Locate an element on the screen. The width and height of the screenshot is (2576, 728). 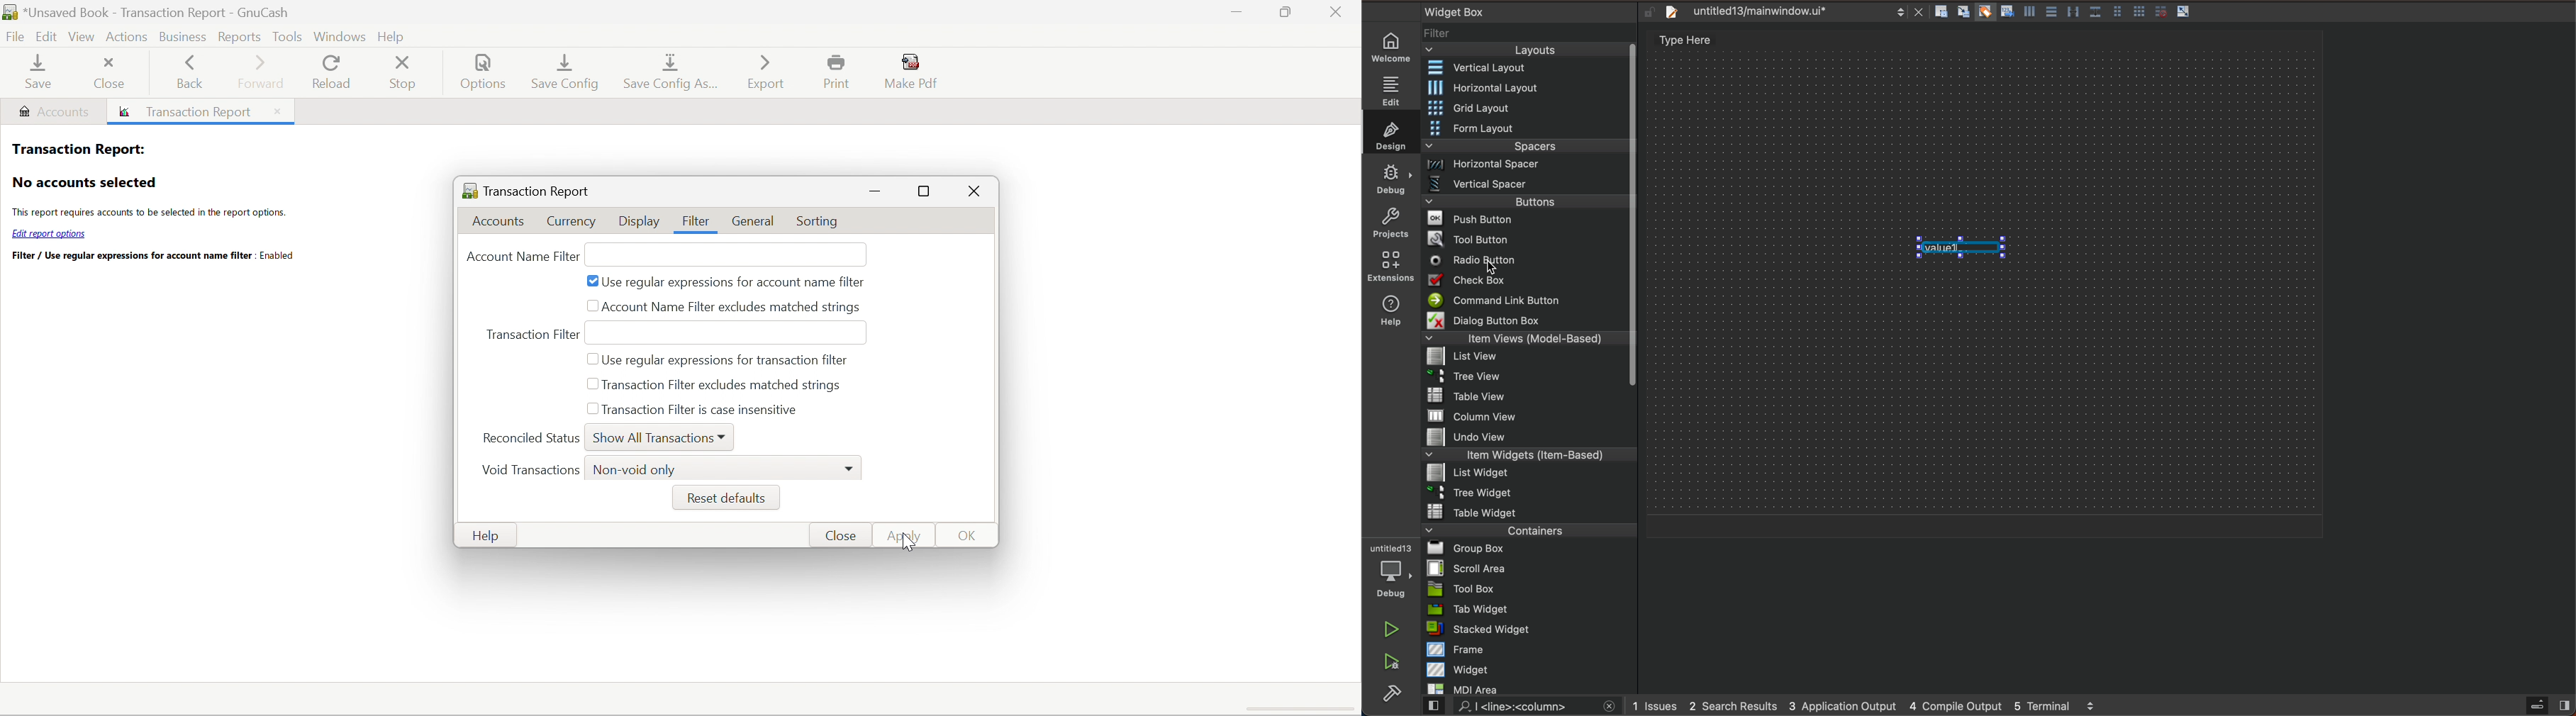
 is located at coordinates (2006, 13).